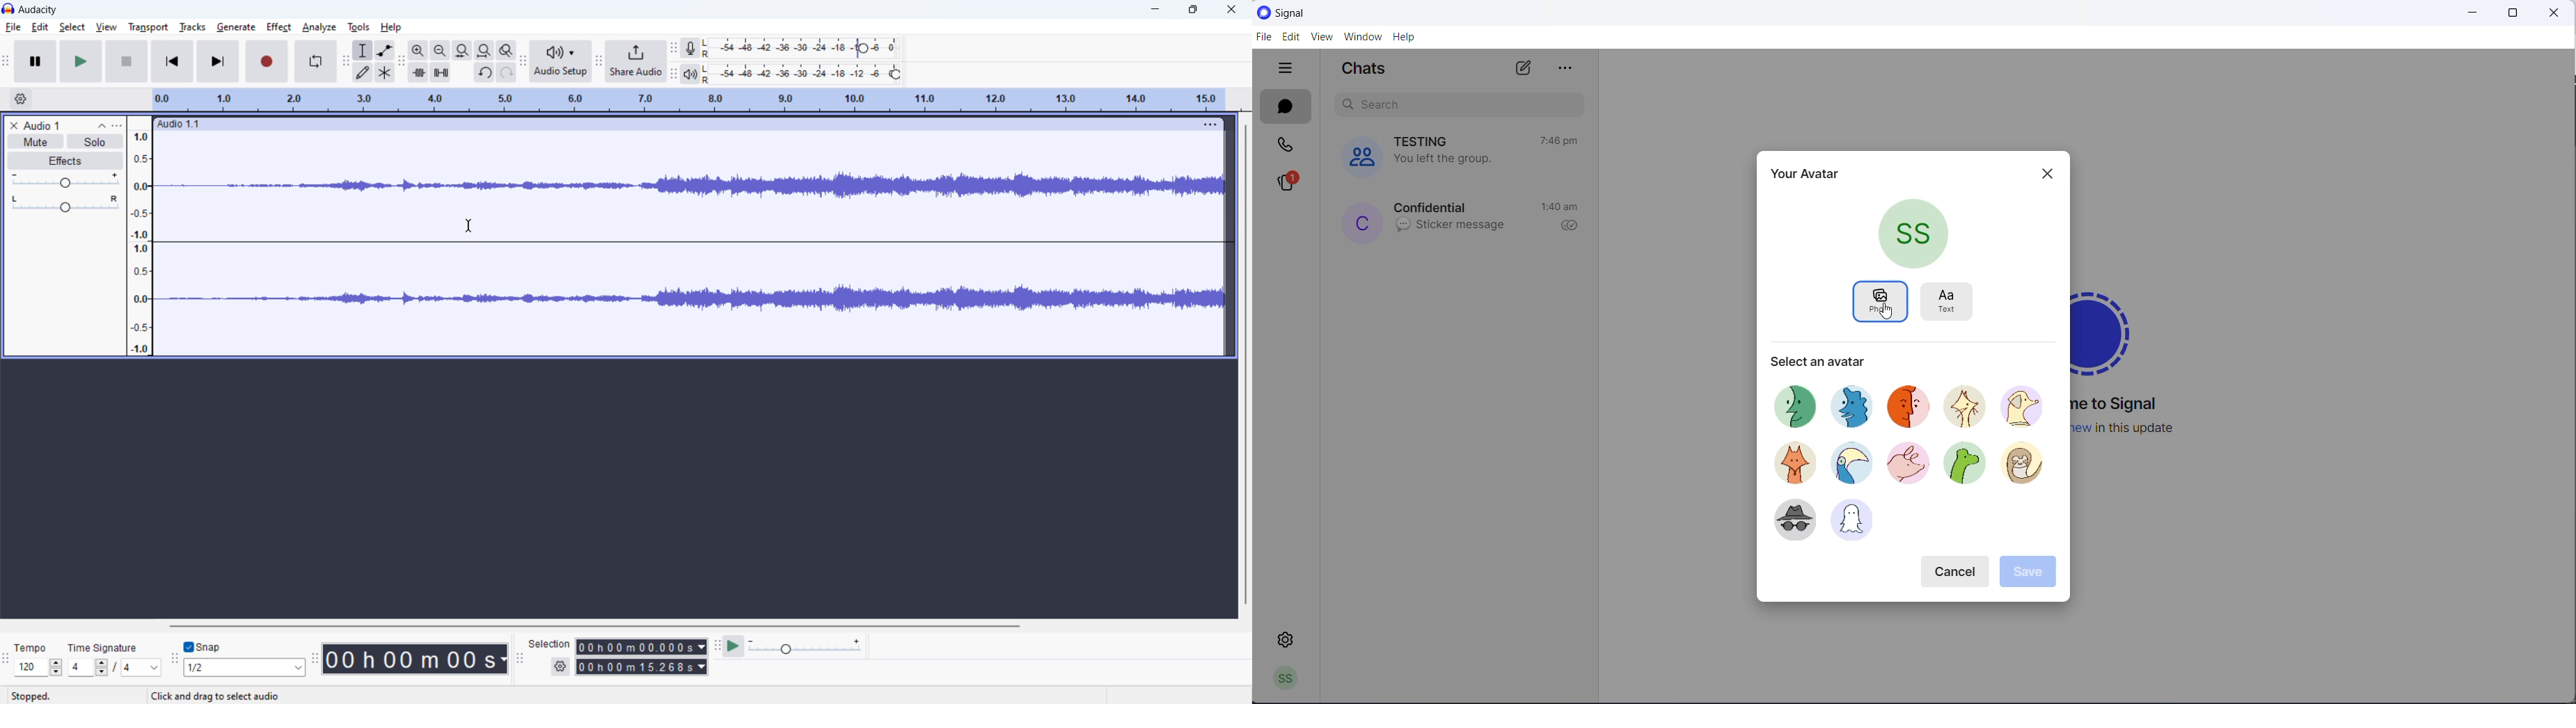  Describe the element at coordinates (1951, 299) in the screenshot. I see `text` at that location.